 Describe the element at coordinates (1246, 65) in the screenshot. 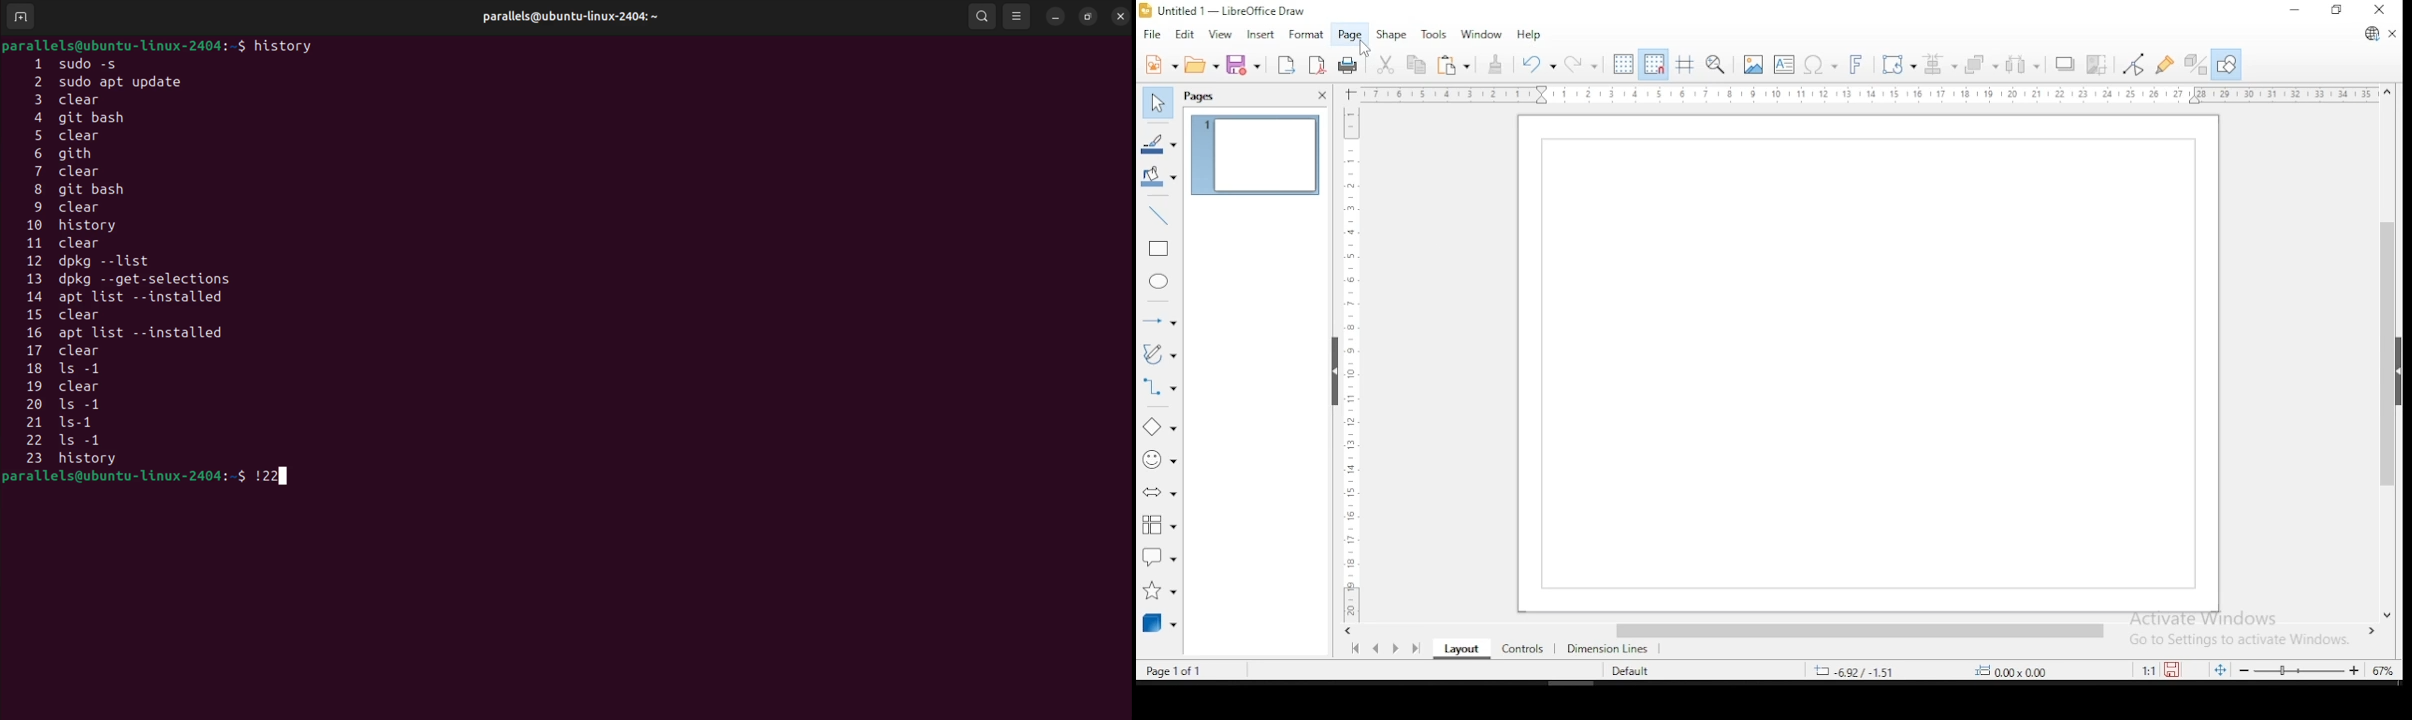

I see `save` at that location.